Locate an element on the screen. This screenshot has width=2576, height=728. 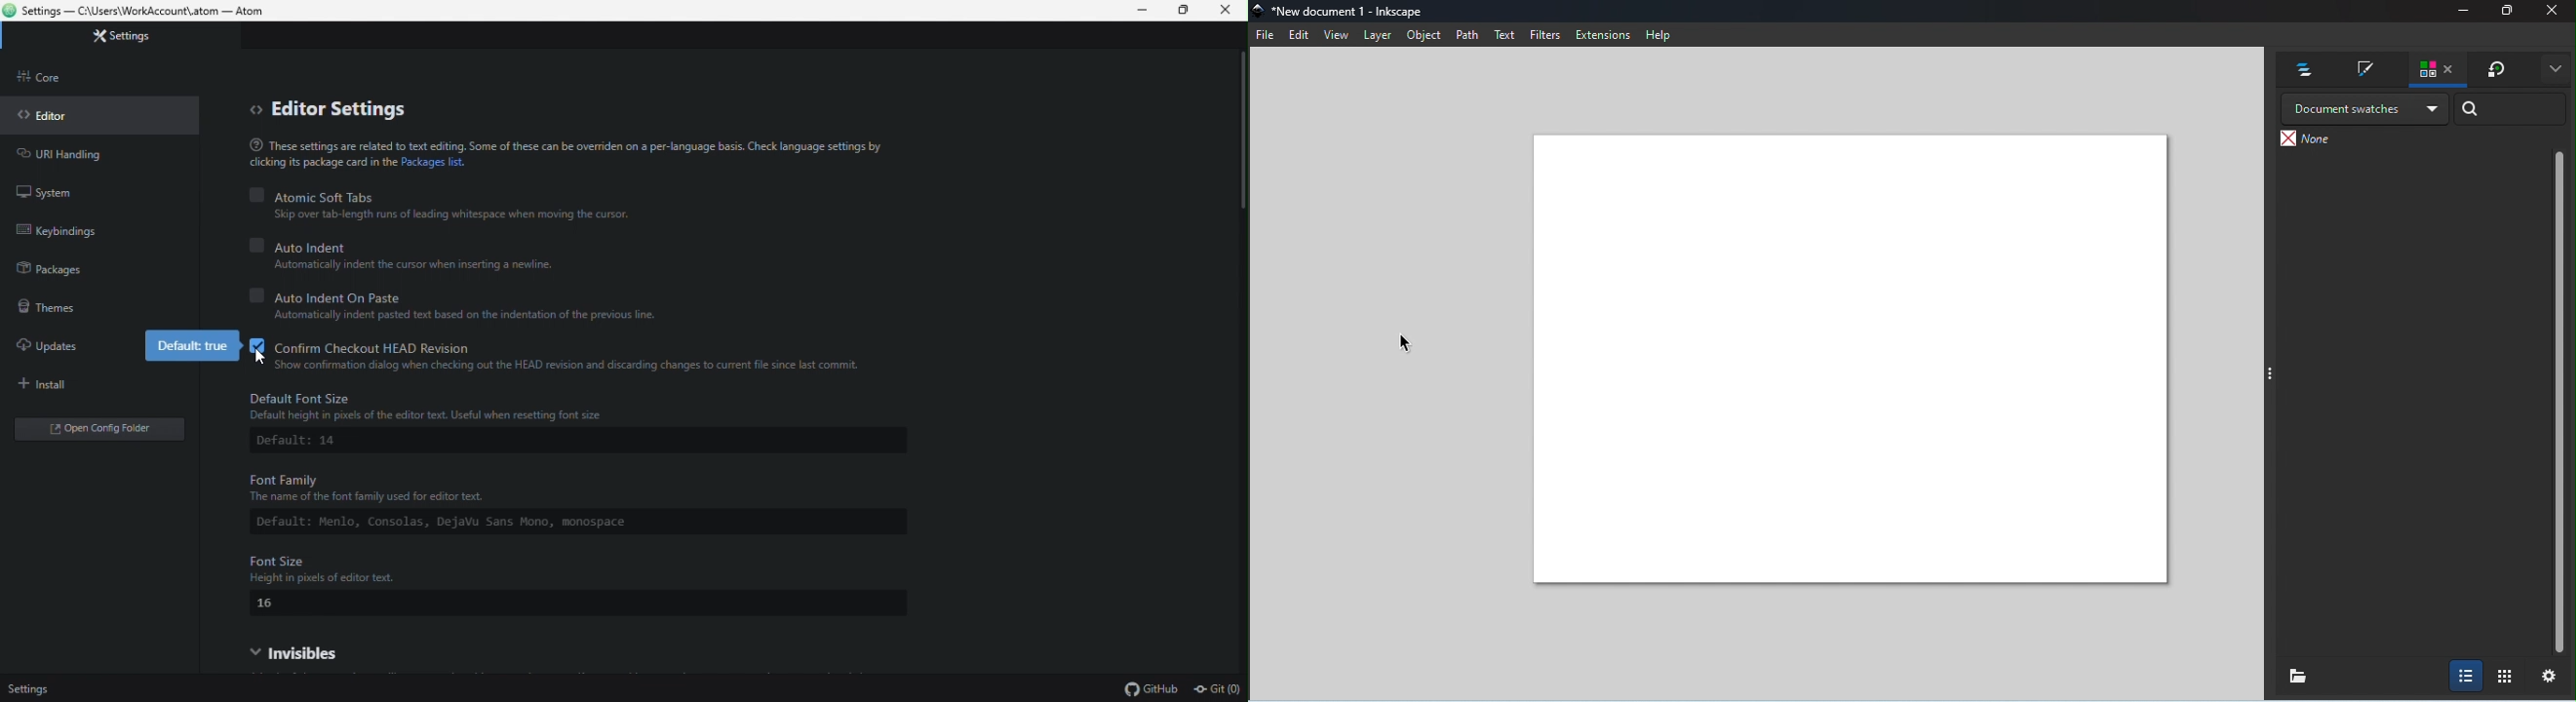
Show colors in a grid is located at coordinates (2505, 675).